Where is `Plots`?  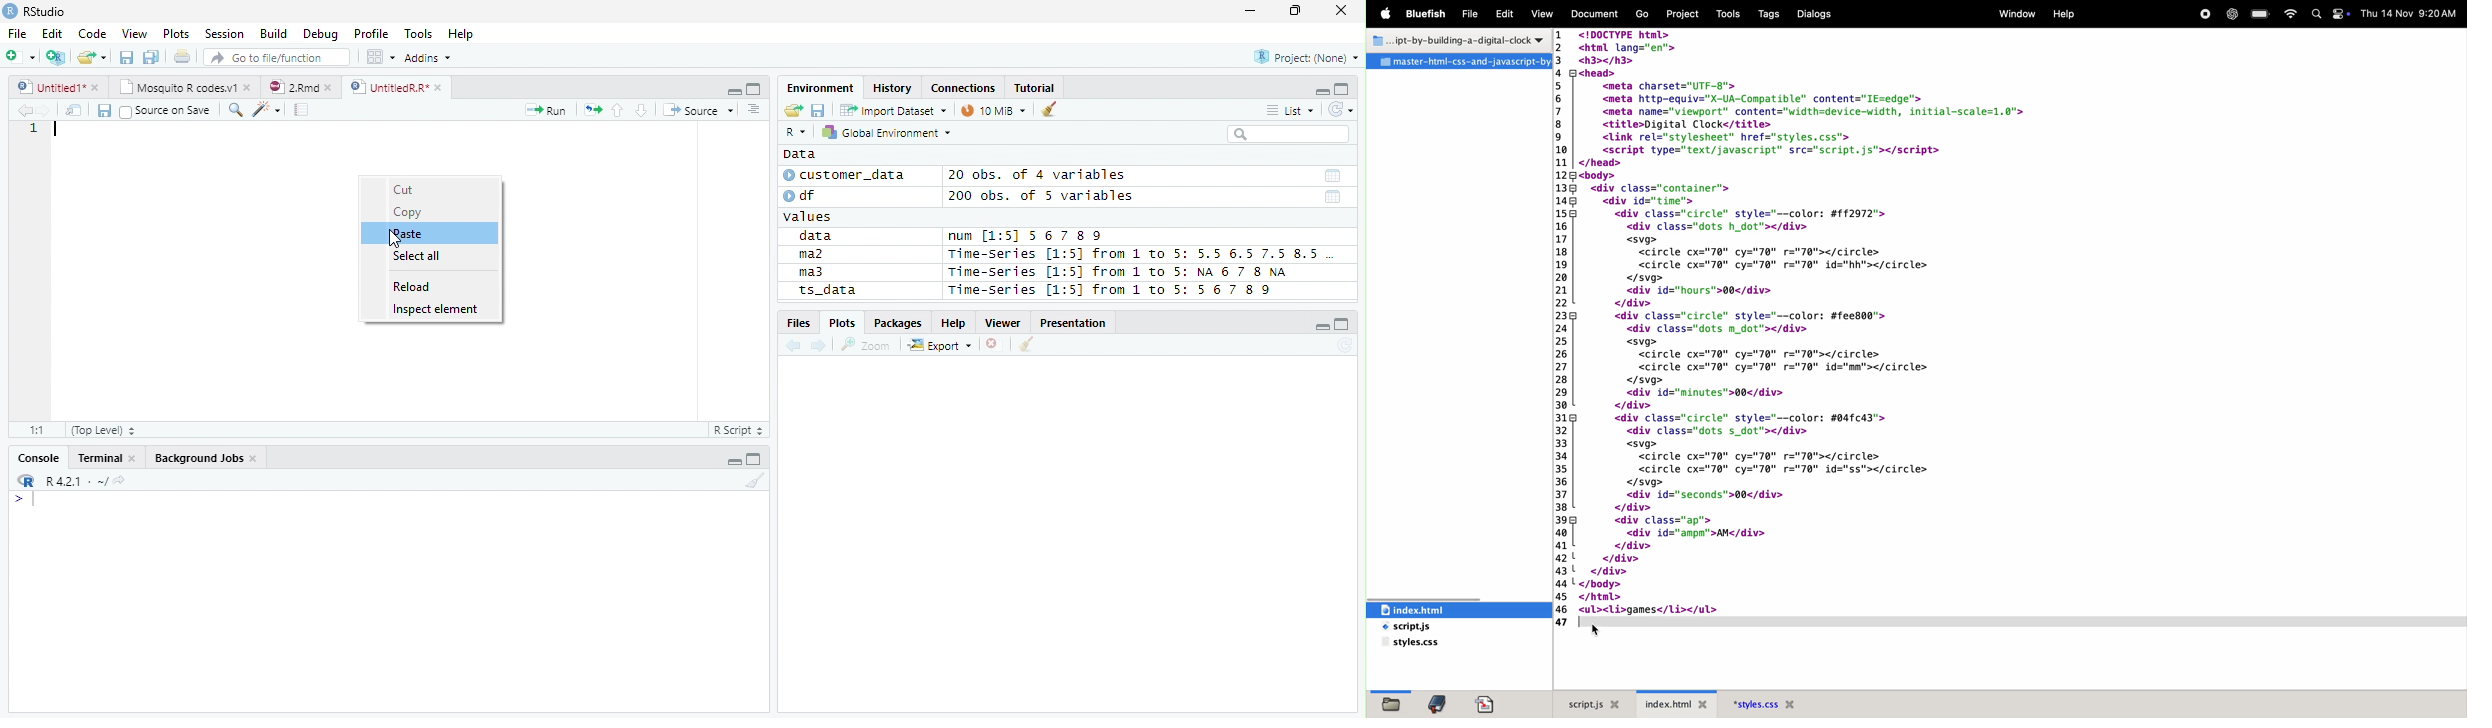
Plots is located at coordinates (842, 322).